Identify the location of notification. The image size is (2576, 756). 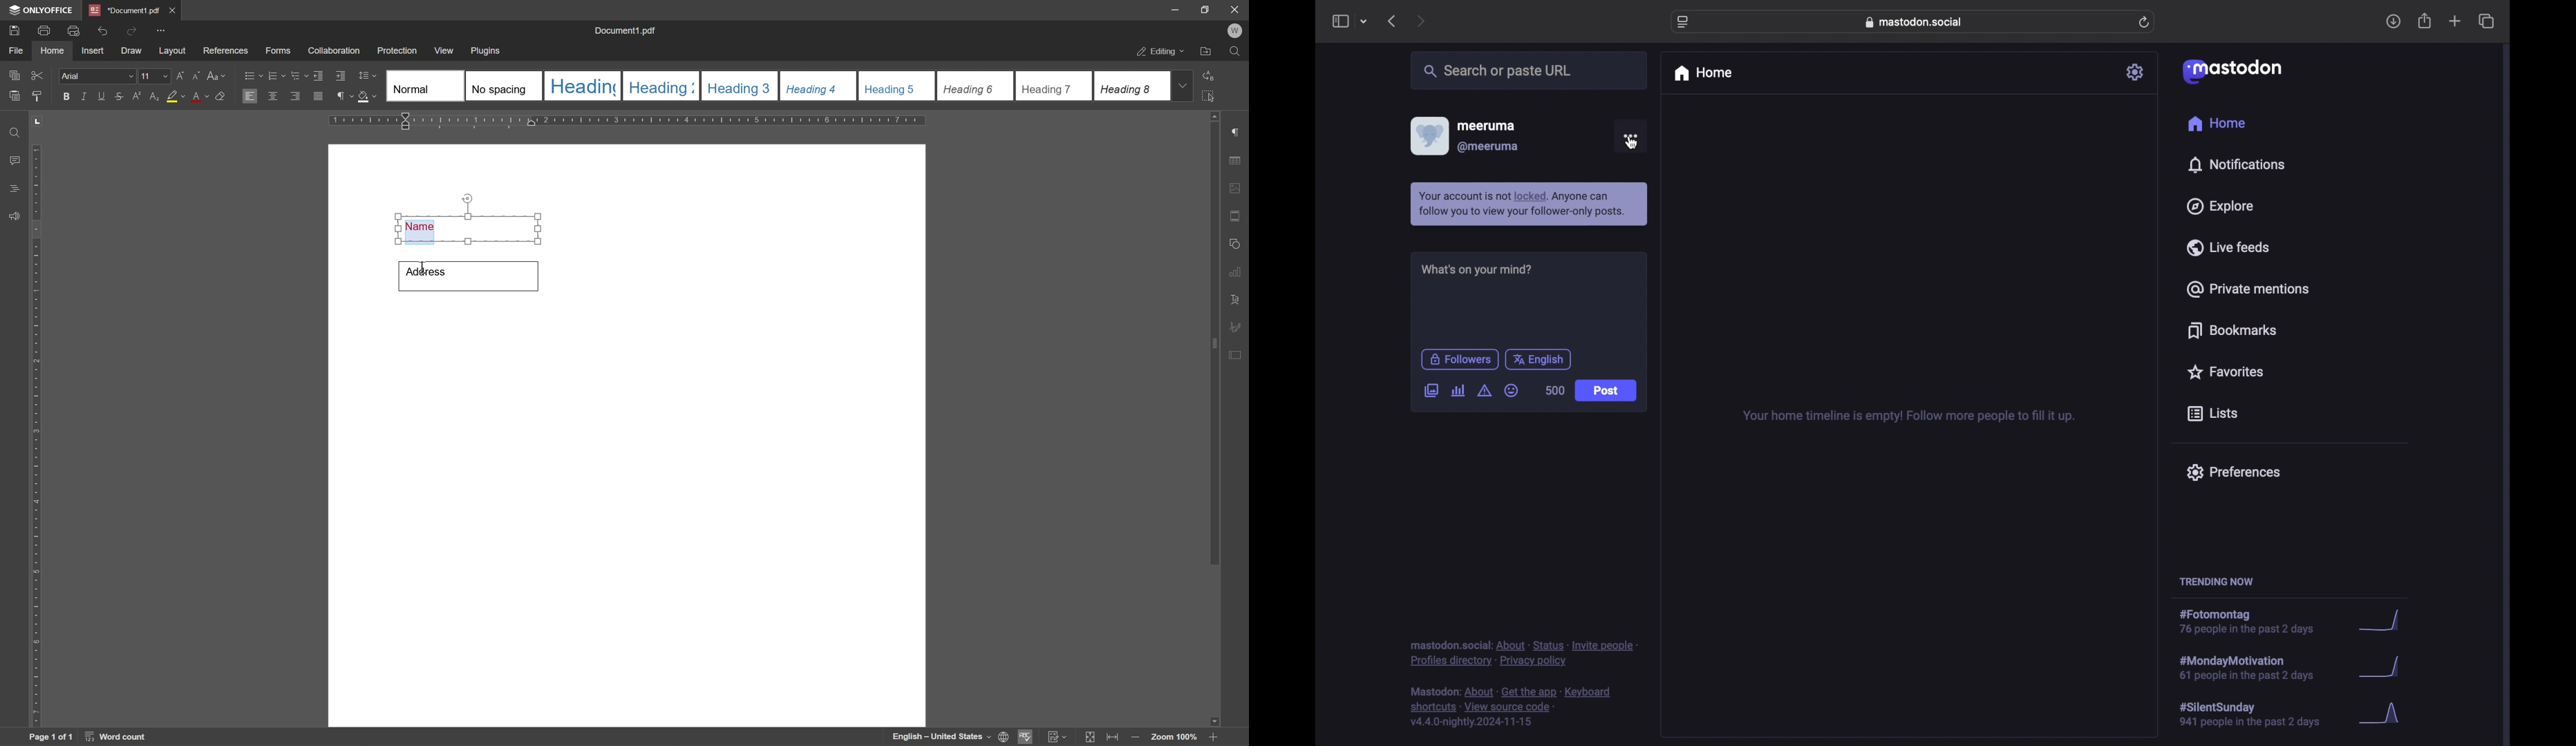
(1530, 204).